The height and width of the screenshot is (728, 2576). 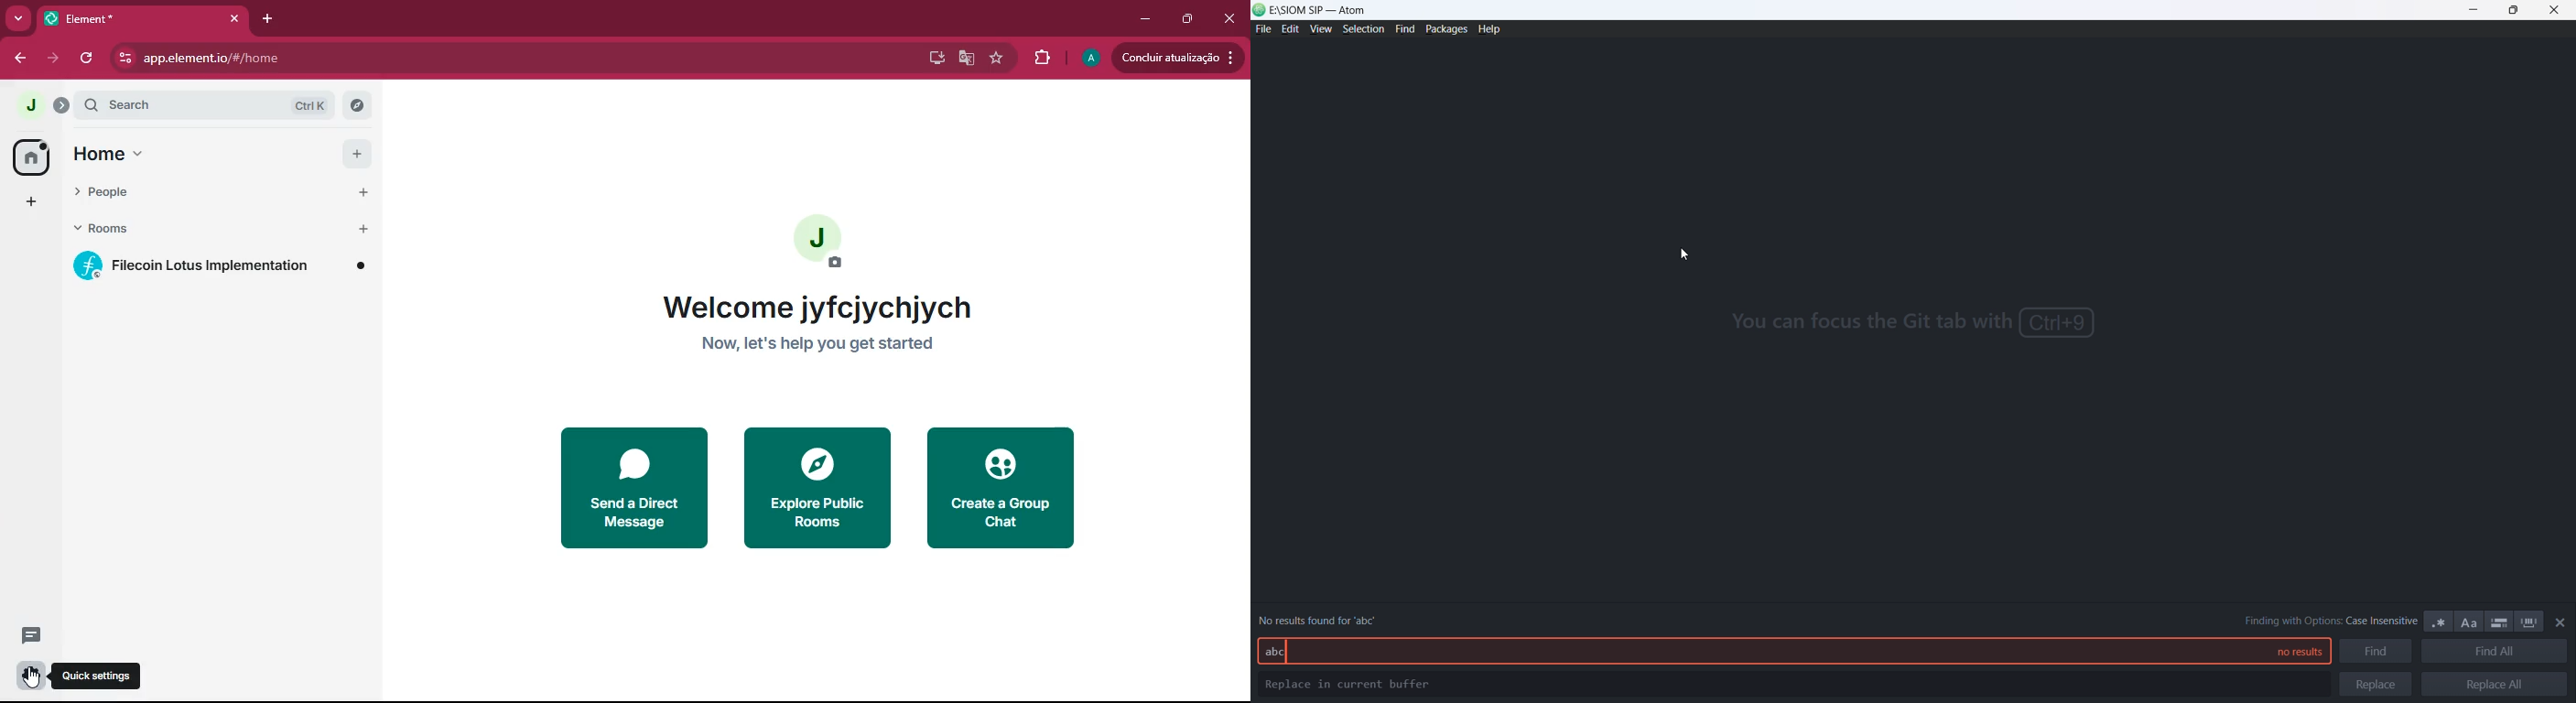 I want to click on file, so click(x=1263, y=30).